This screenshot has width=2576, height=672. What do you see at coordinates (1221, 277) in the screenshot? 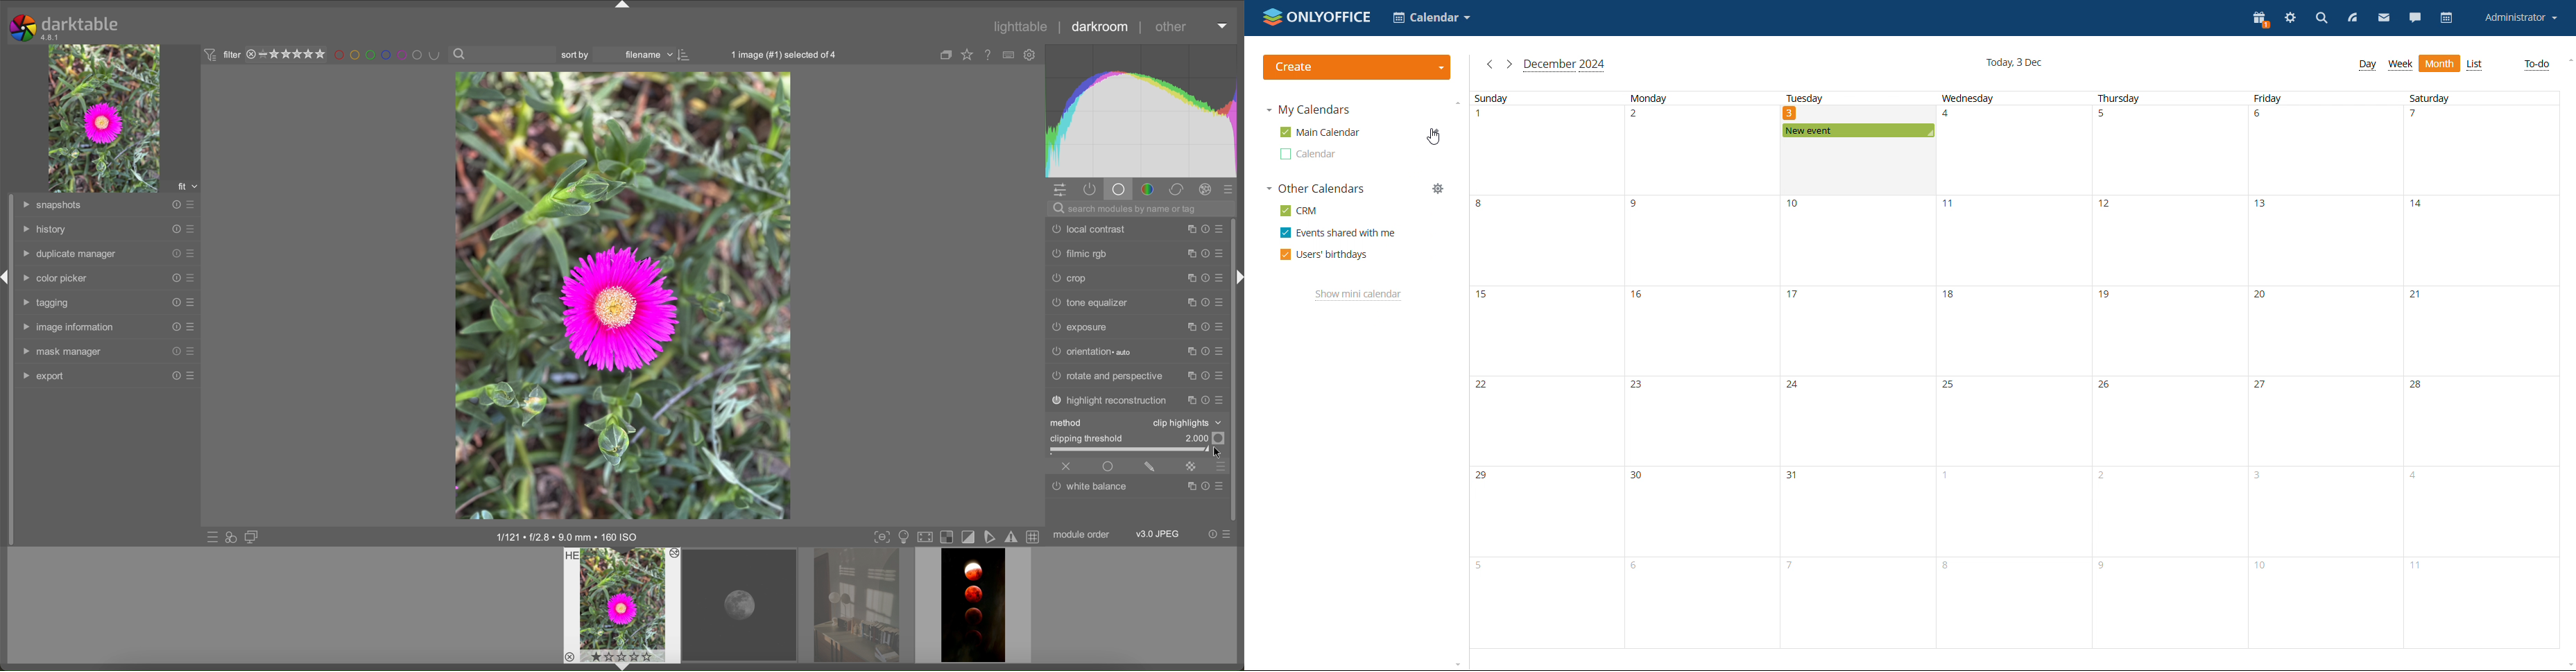
I see `presets` at bounding box center [1221, 277].